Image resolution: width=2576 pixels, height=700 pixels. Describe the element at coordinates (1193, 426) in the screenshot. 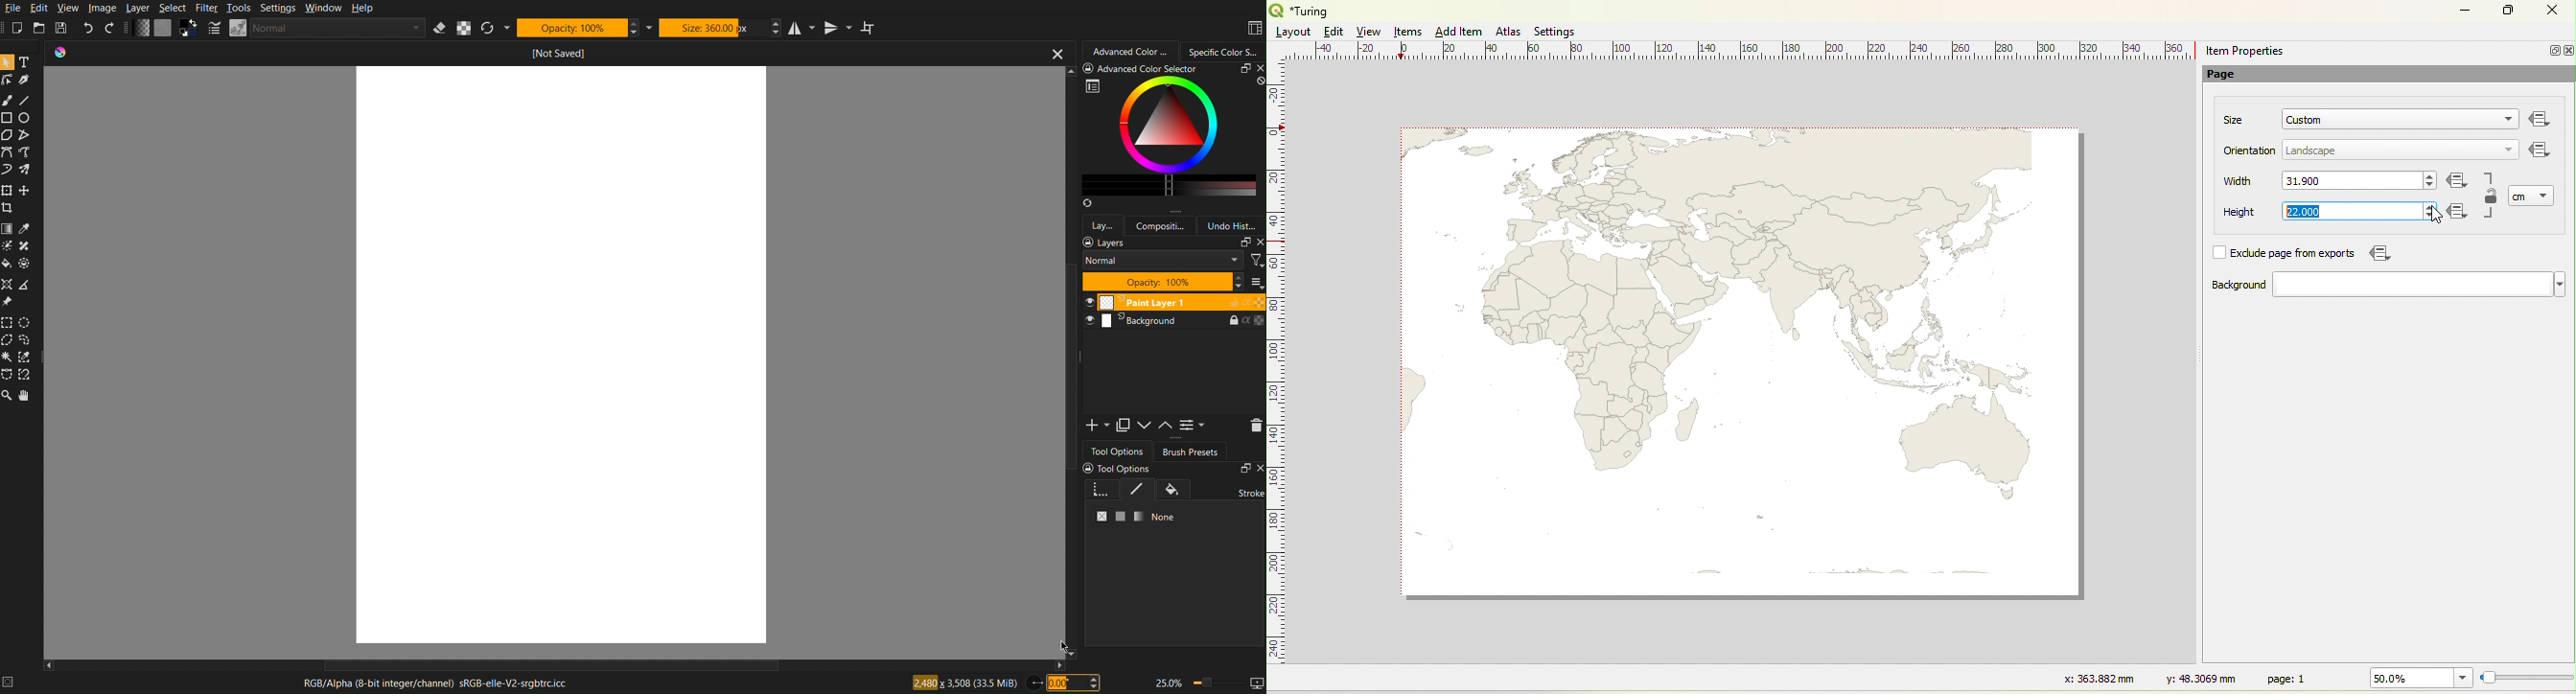

I see `Settings` at that location.